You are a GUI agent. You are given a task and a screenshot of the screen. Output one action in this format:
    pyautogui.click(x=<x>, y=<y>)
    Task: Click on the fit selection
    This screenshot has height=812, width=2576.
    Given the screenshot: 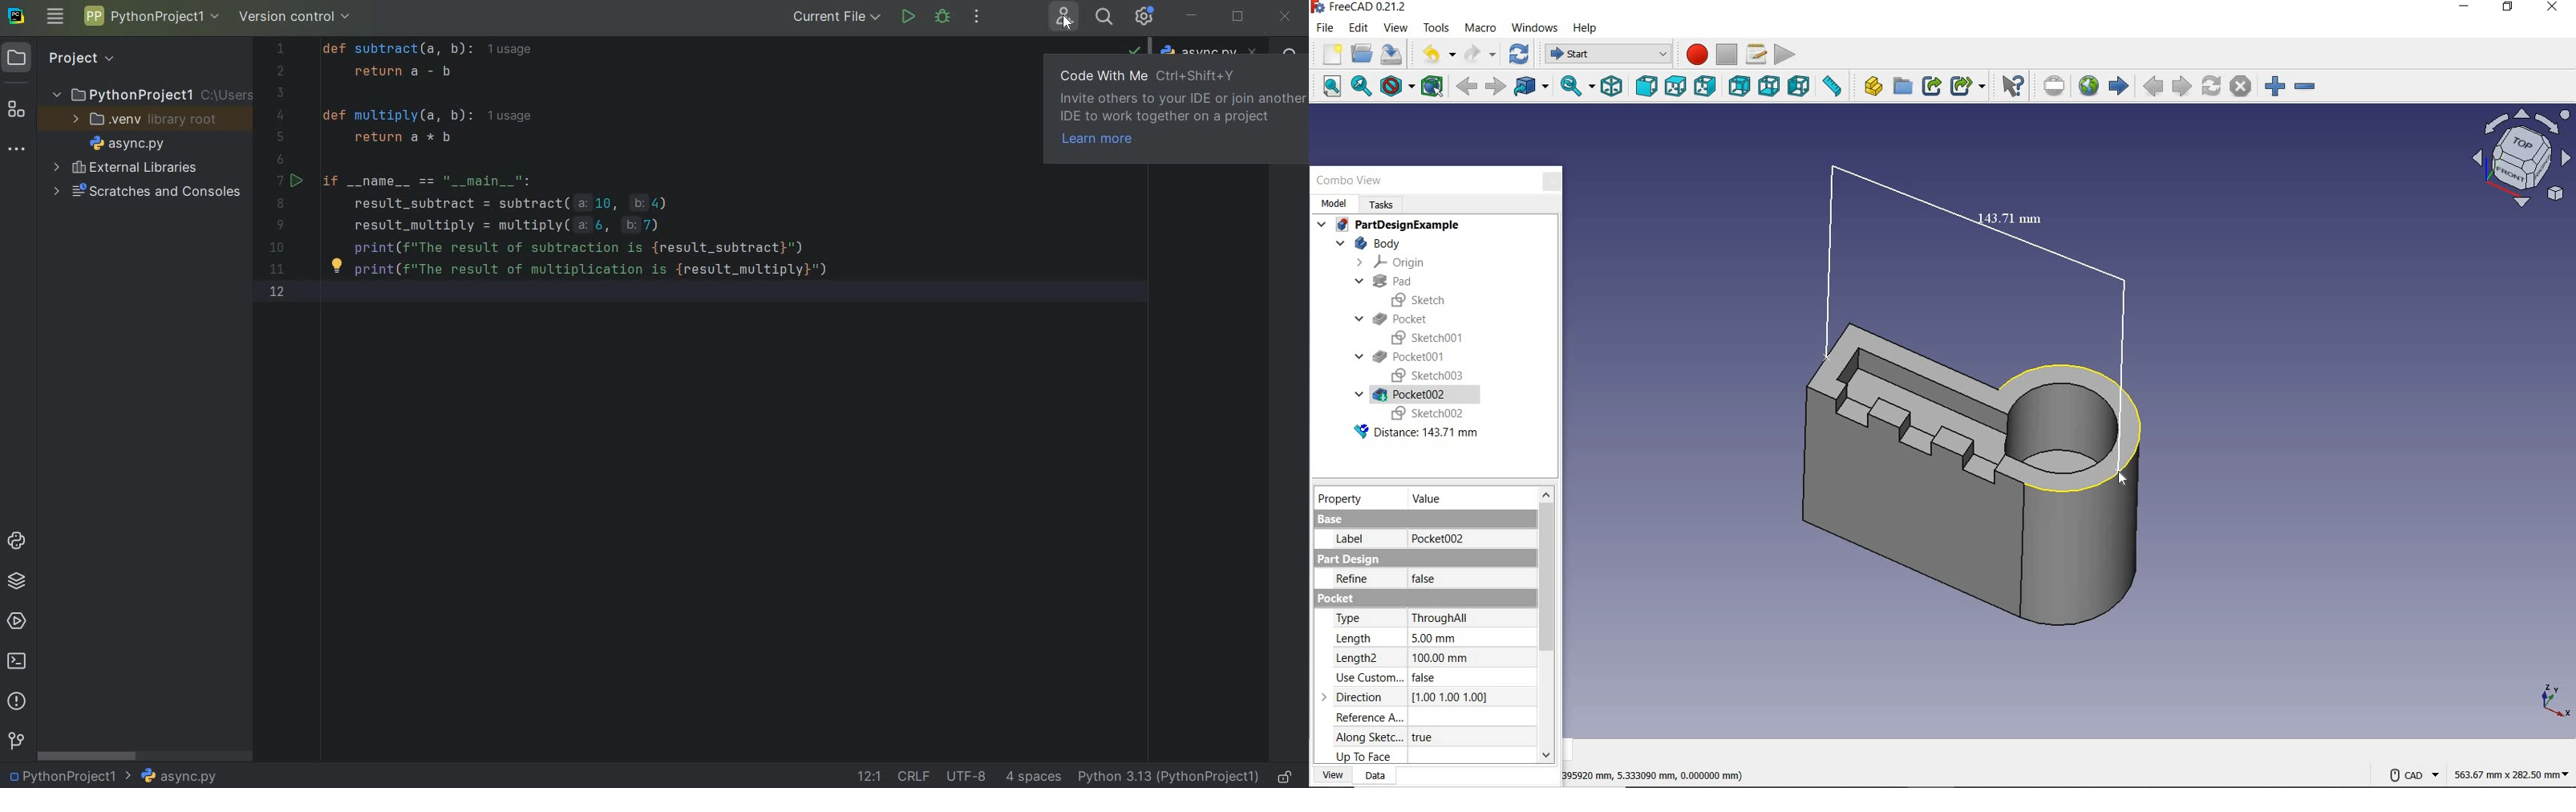 What is the action you would take?
    pyautogui.click(x=1362, y=88)
    